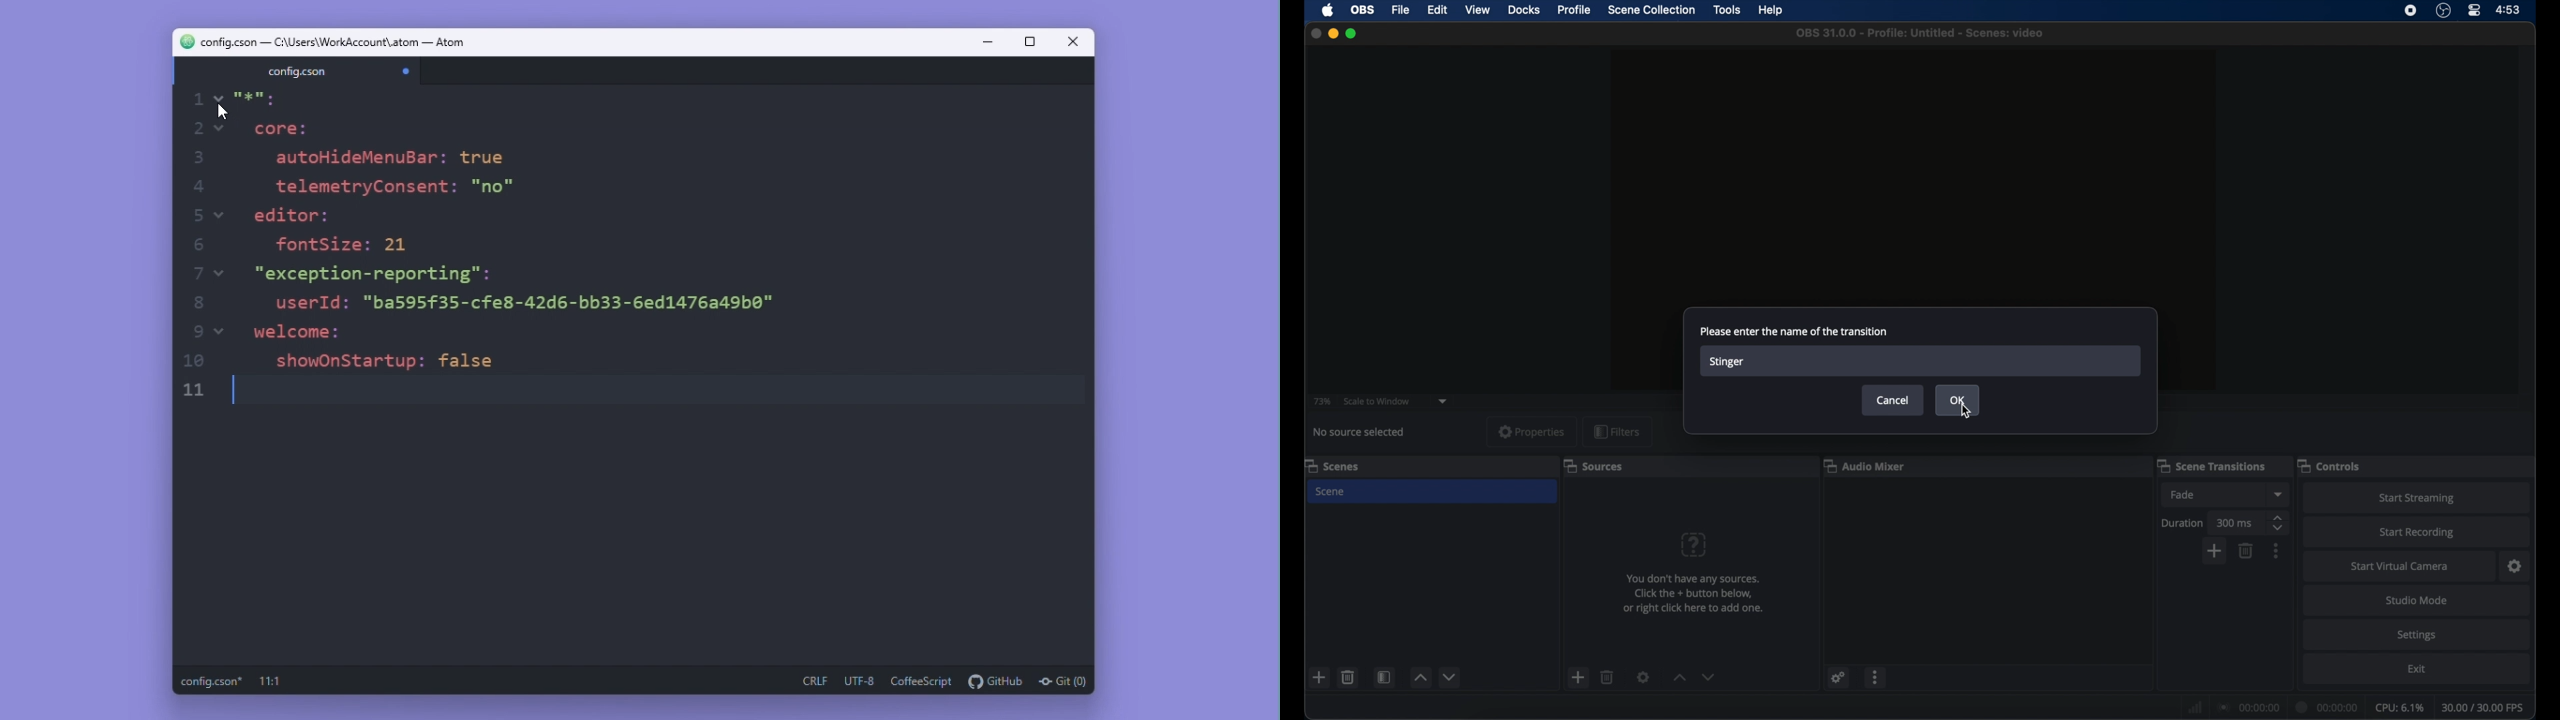 This screenshot has width=2576, height=728. I want to click on network, so click(2193, 706).